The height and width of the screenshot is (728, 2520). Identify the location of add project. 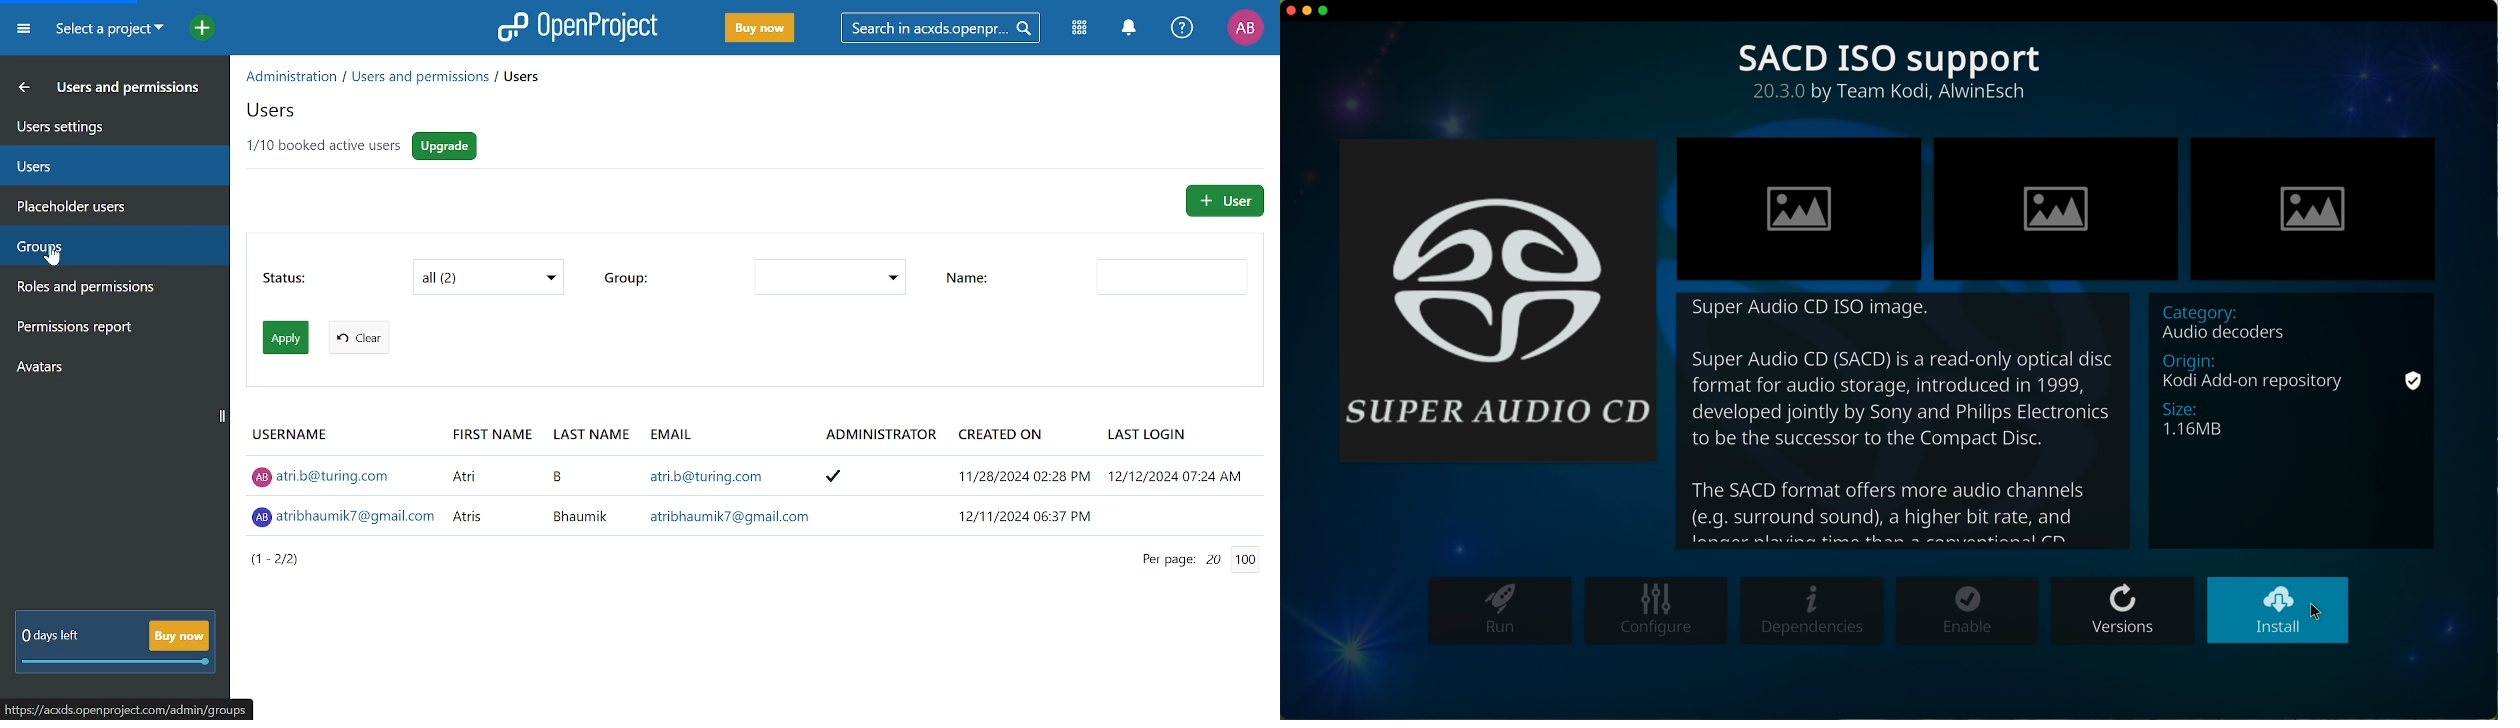
(197, 30).